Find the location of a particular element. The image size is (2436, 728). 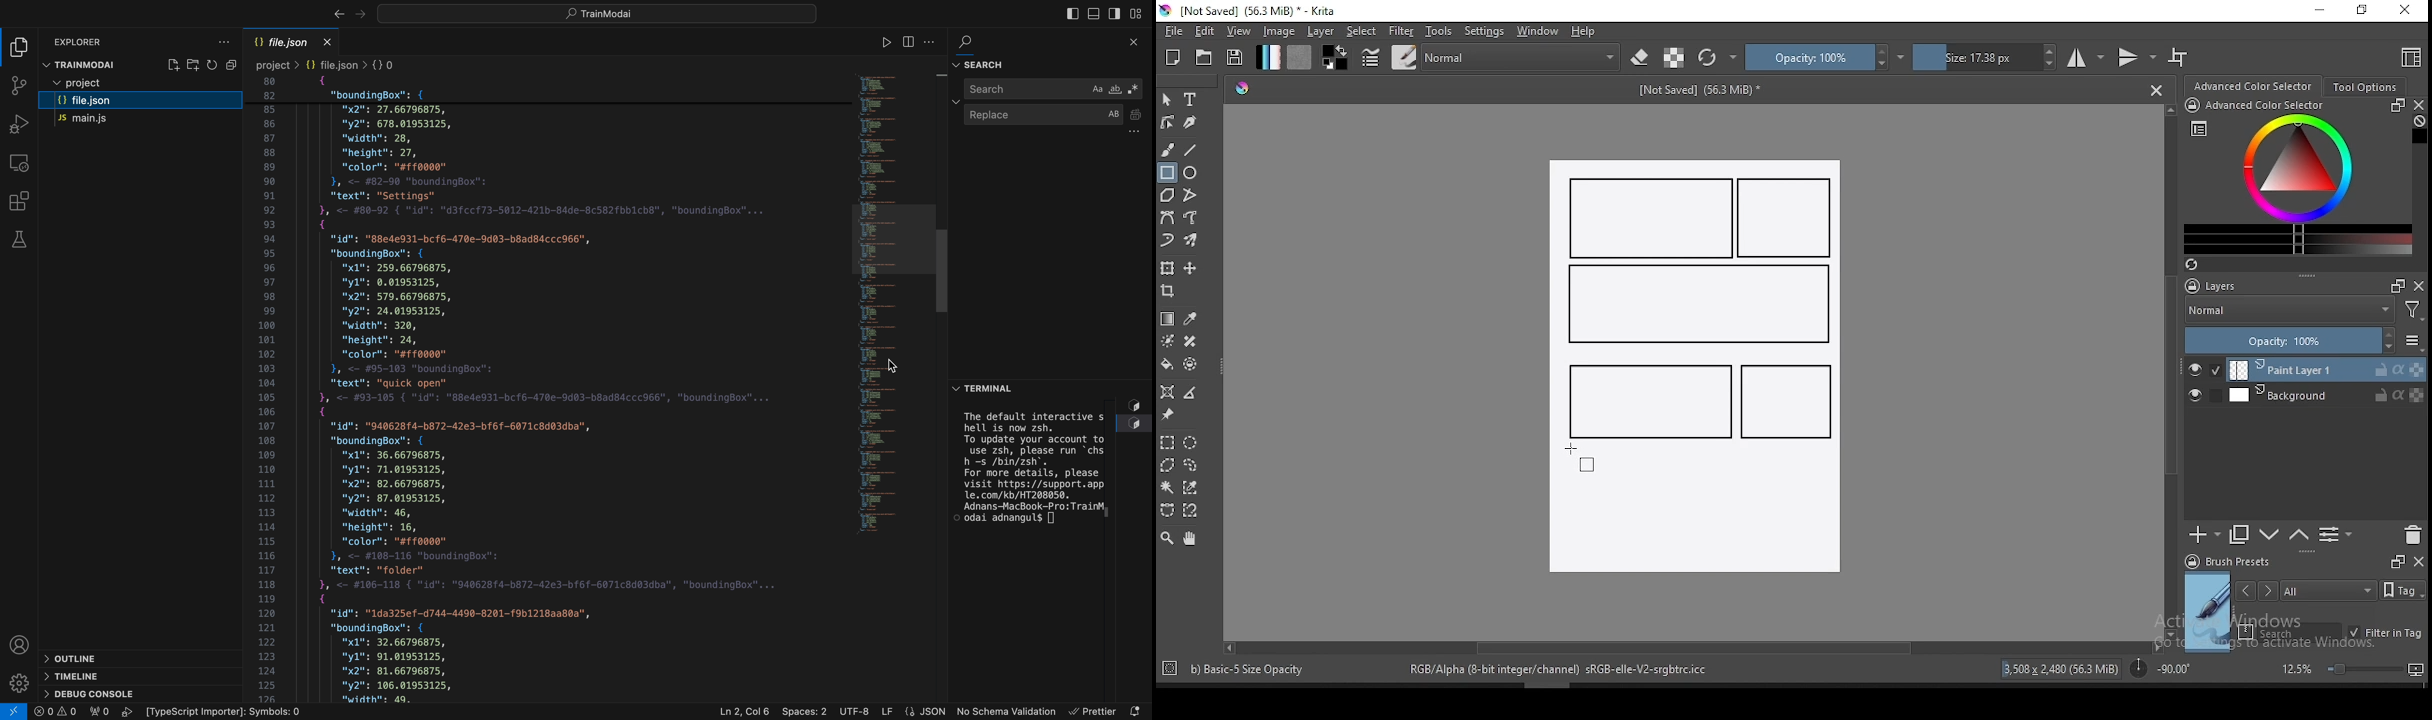

open is located at coordinates (1204, 57).